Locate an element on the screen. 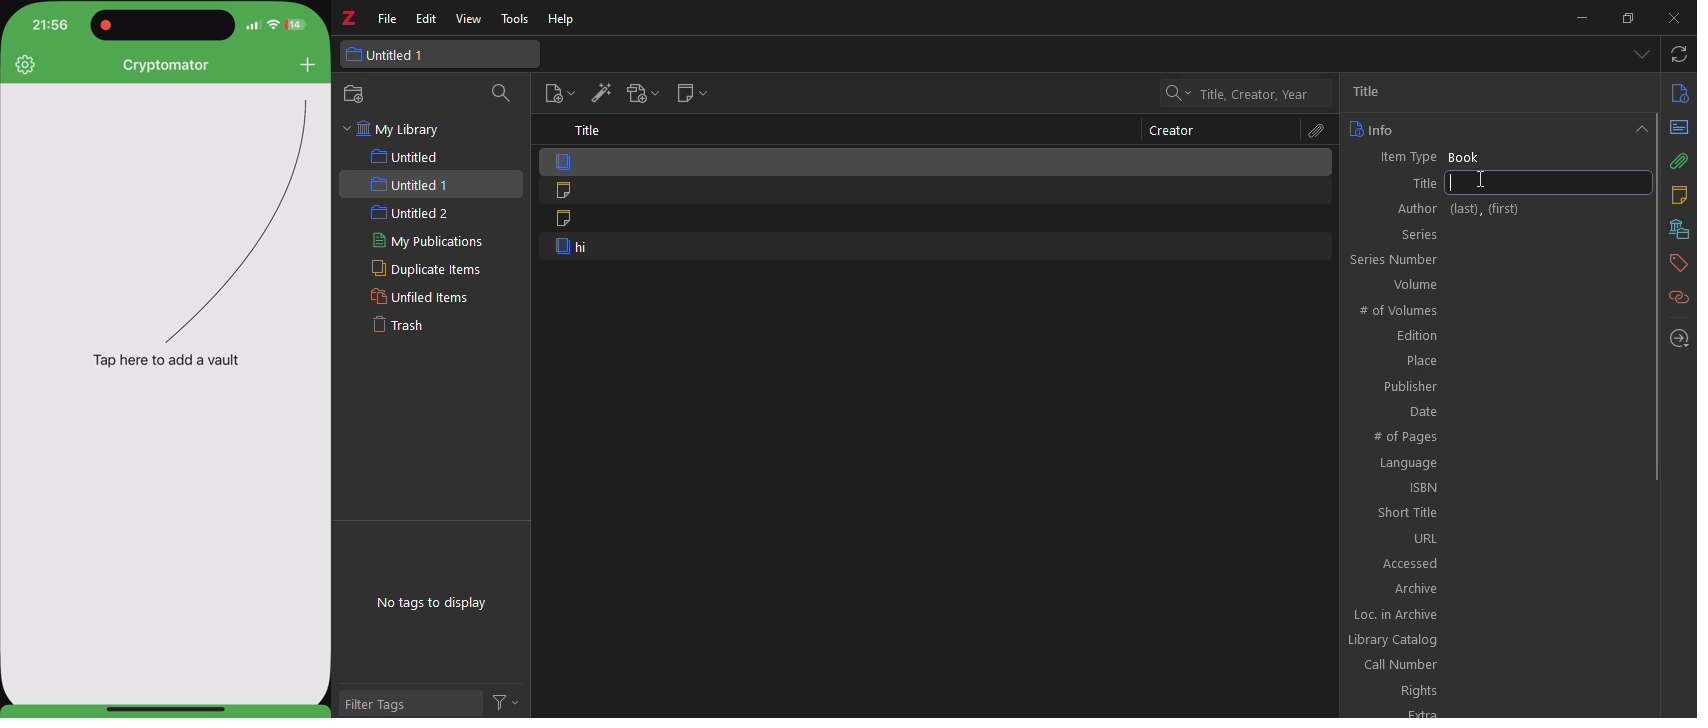 The image size is (1708, 728). Place is located at coordinates (1495, 361).